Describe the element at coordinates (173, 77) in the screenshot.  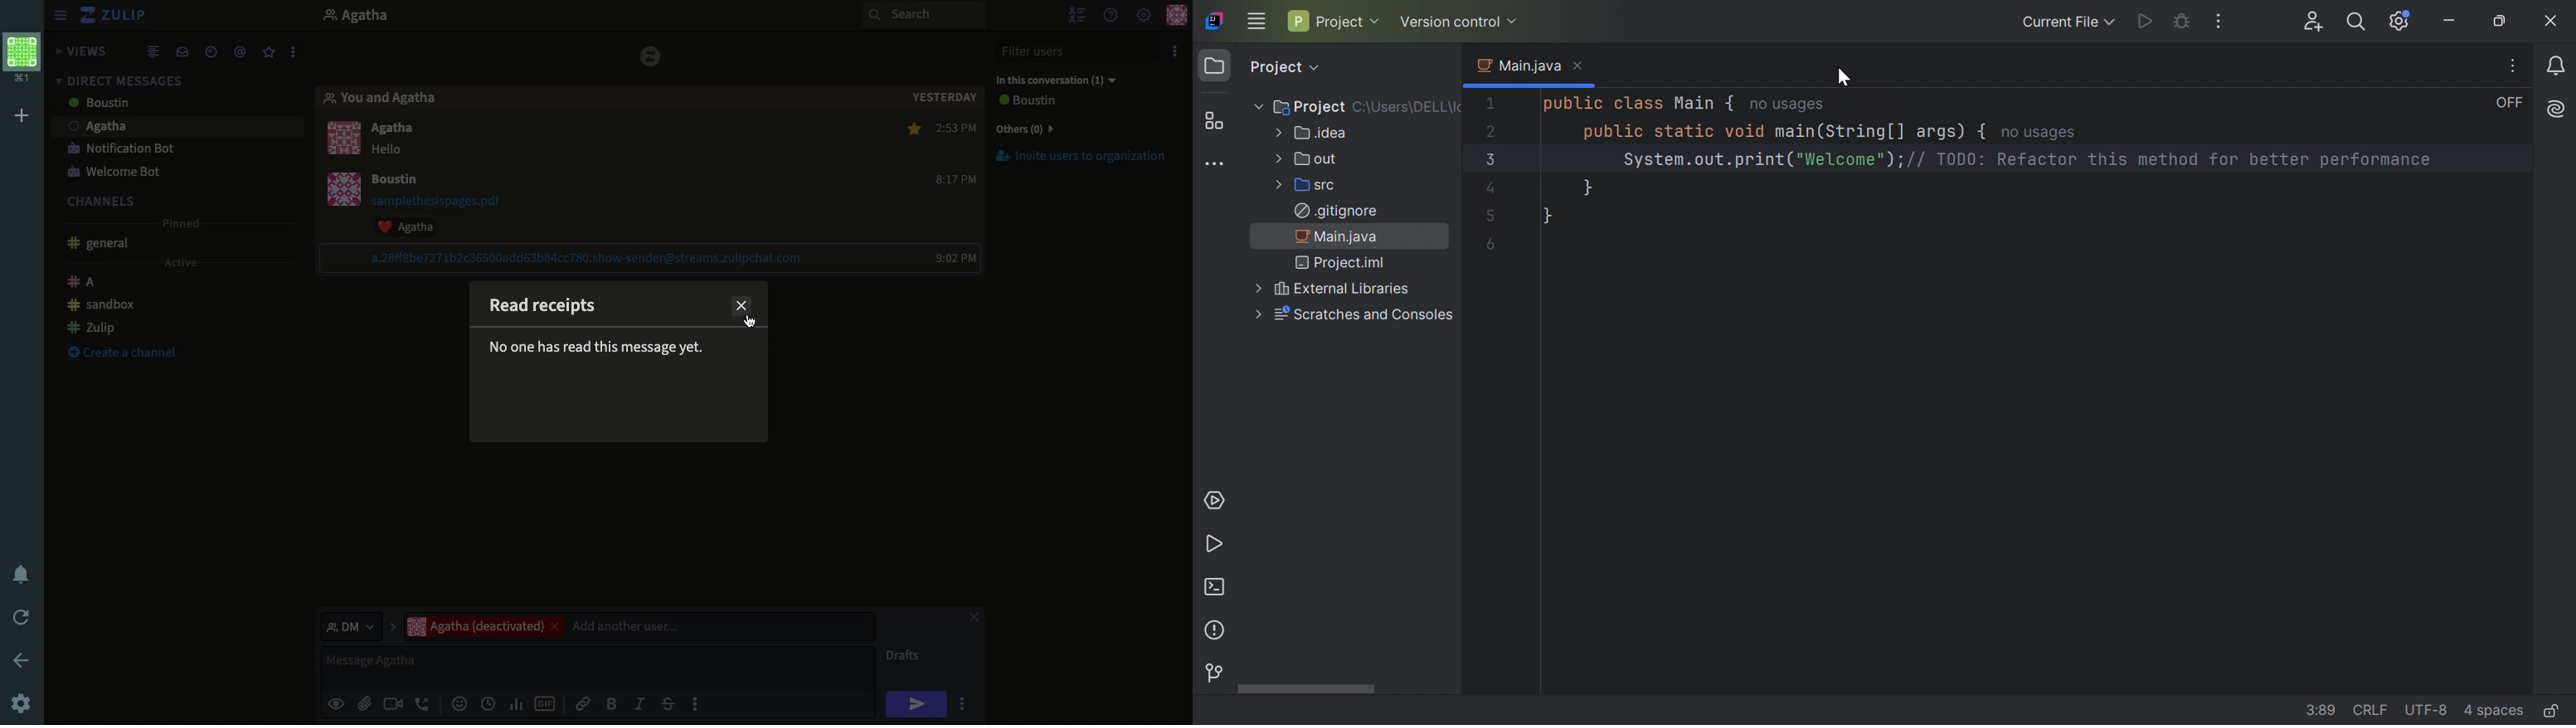
I see `Inbox` at that location.